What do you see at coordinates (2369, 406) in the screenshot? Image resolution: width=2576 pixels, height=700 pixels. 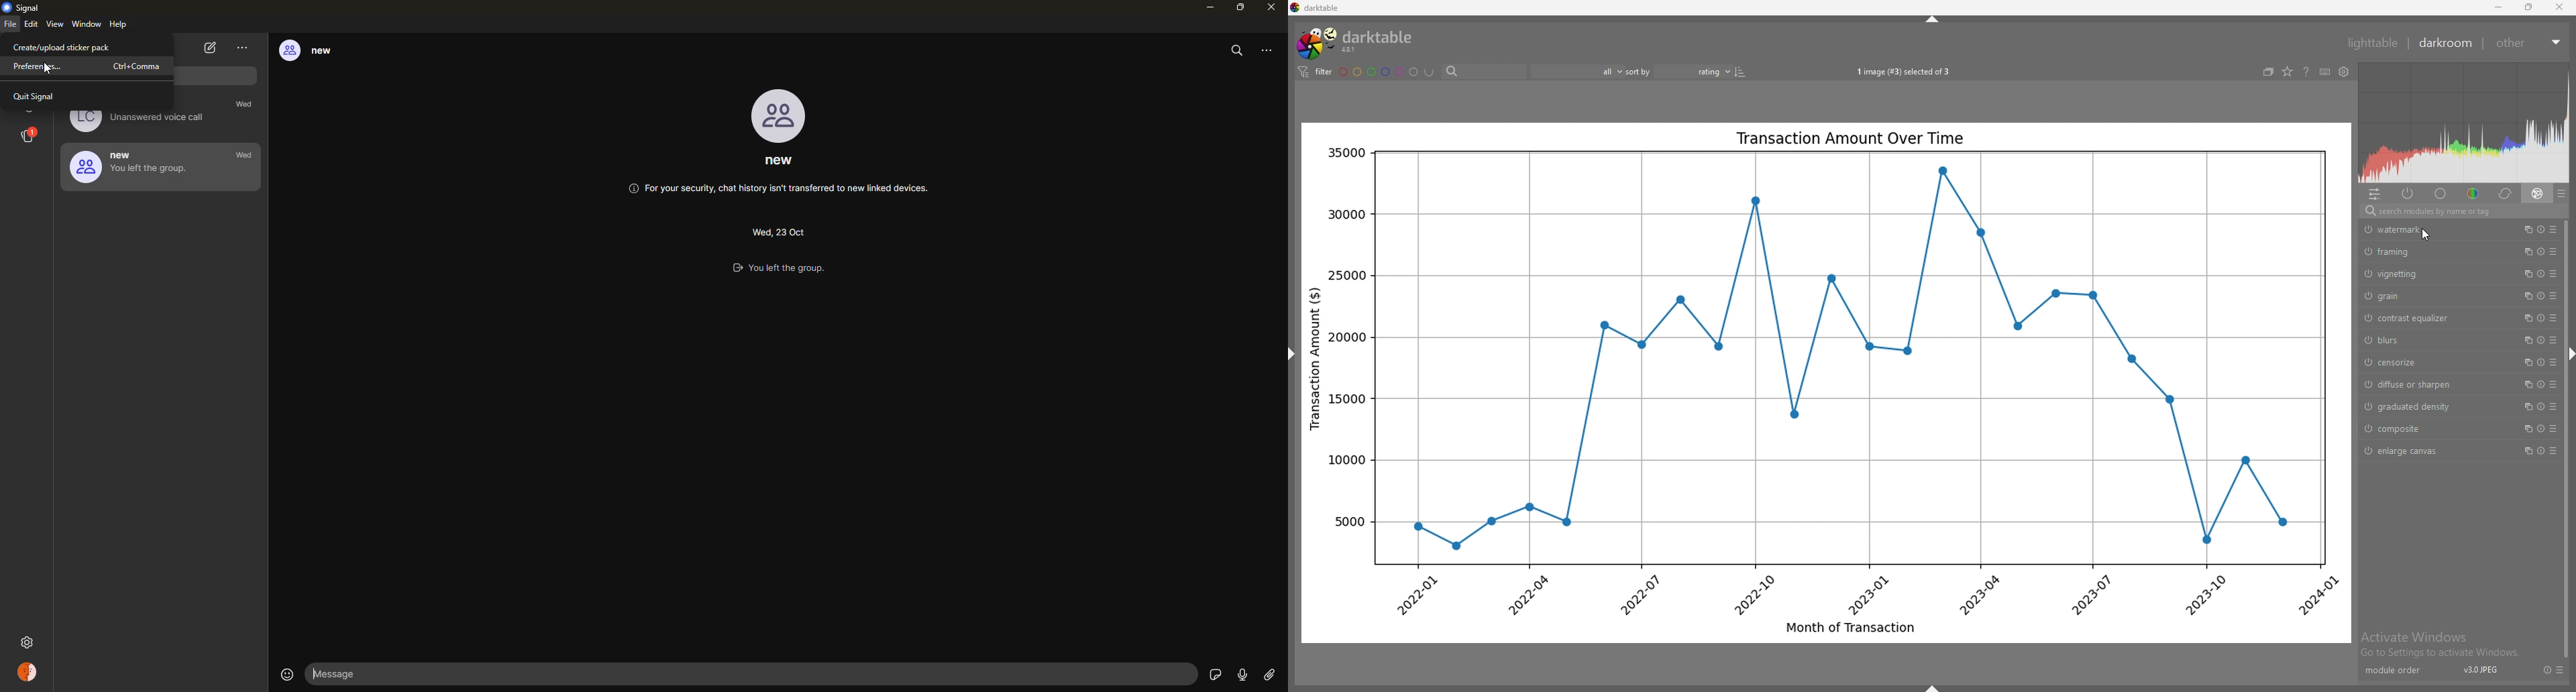 I see `switch off` at bounding box center [2369, 406].